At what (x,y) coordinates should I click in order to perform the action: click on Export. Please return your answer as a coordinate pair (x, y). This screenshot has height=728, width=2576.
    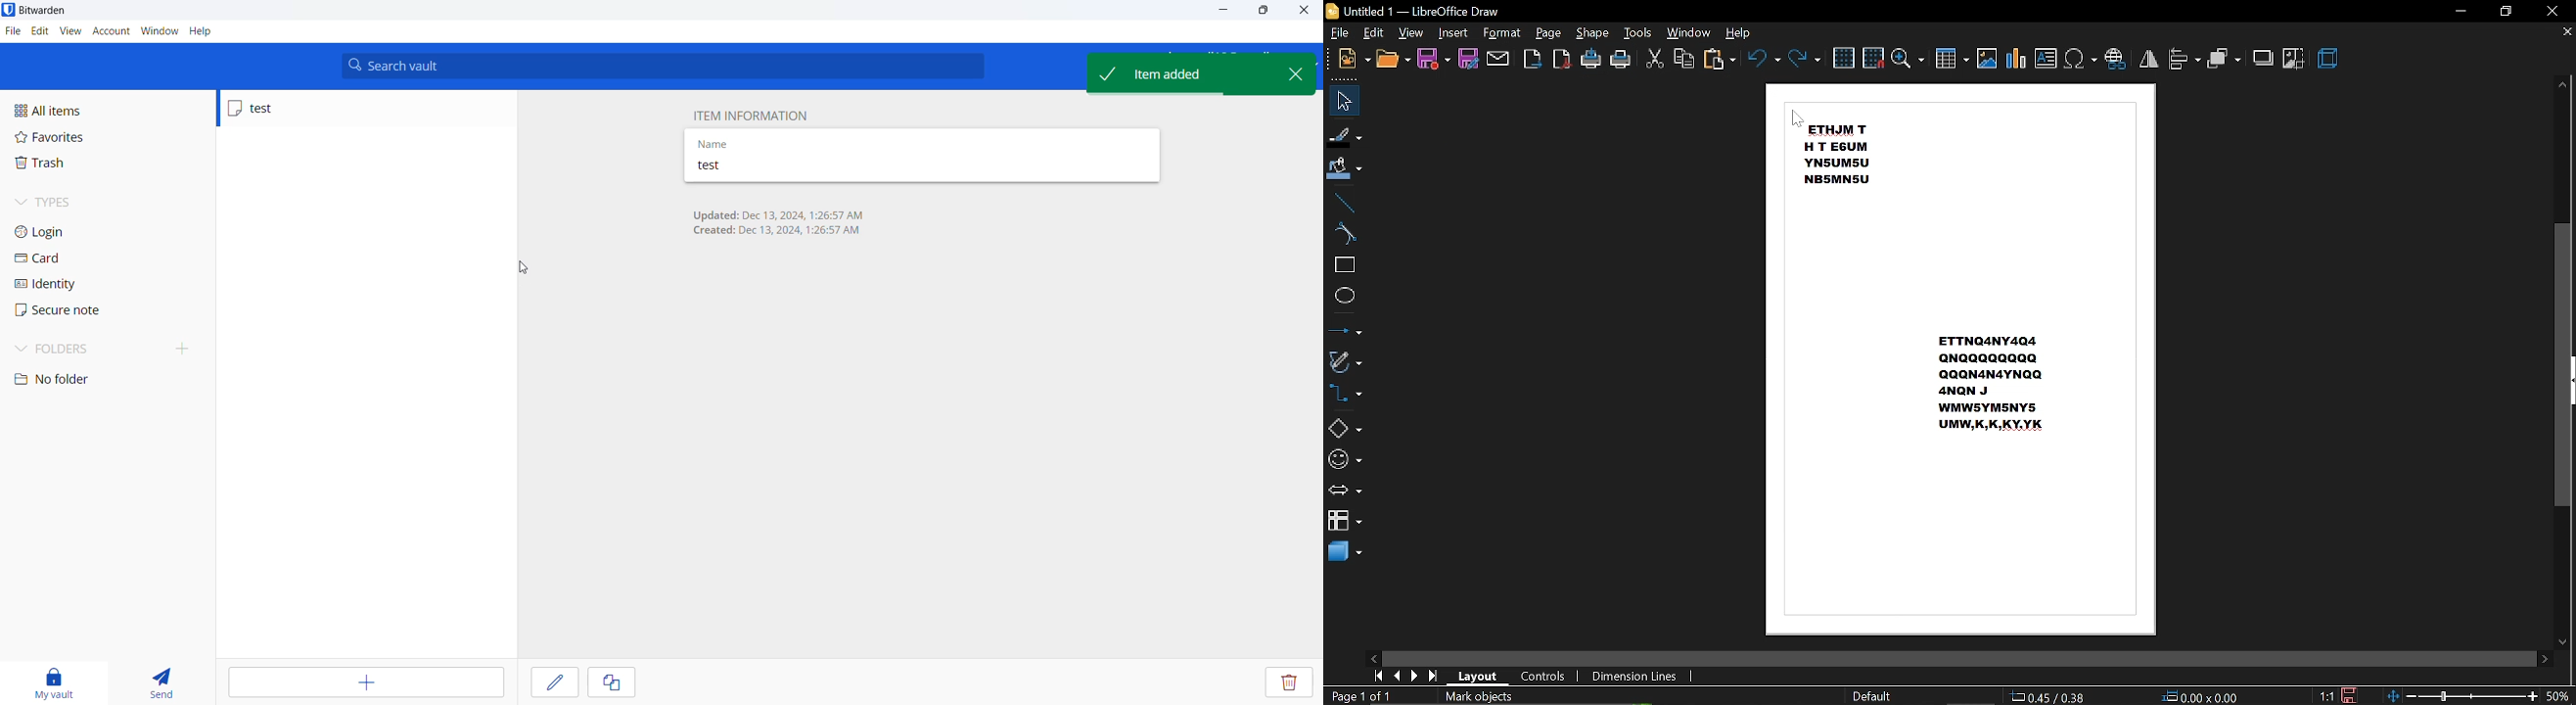
    Looking at the image, I should click on (1533, 60).